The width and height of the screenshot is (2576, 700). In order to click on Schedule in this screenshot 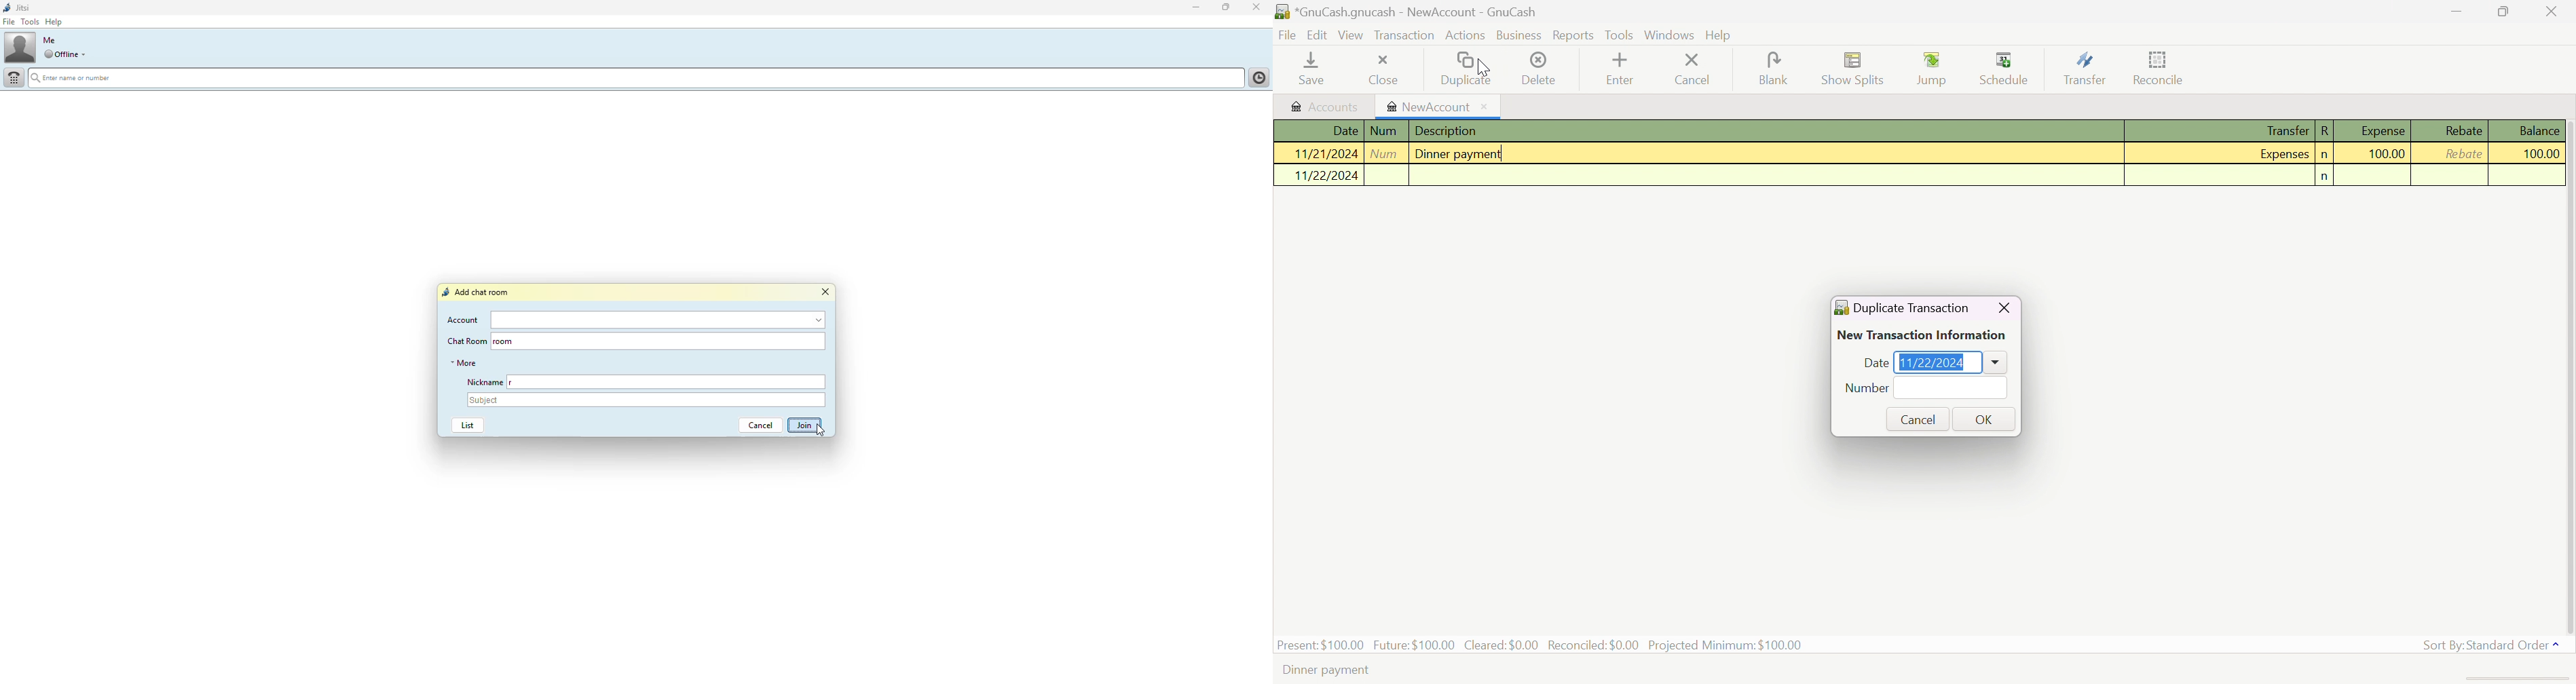, I will do `click(2005, 69)`.